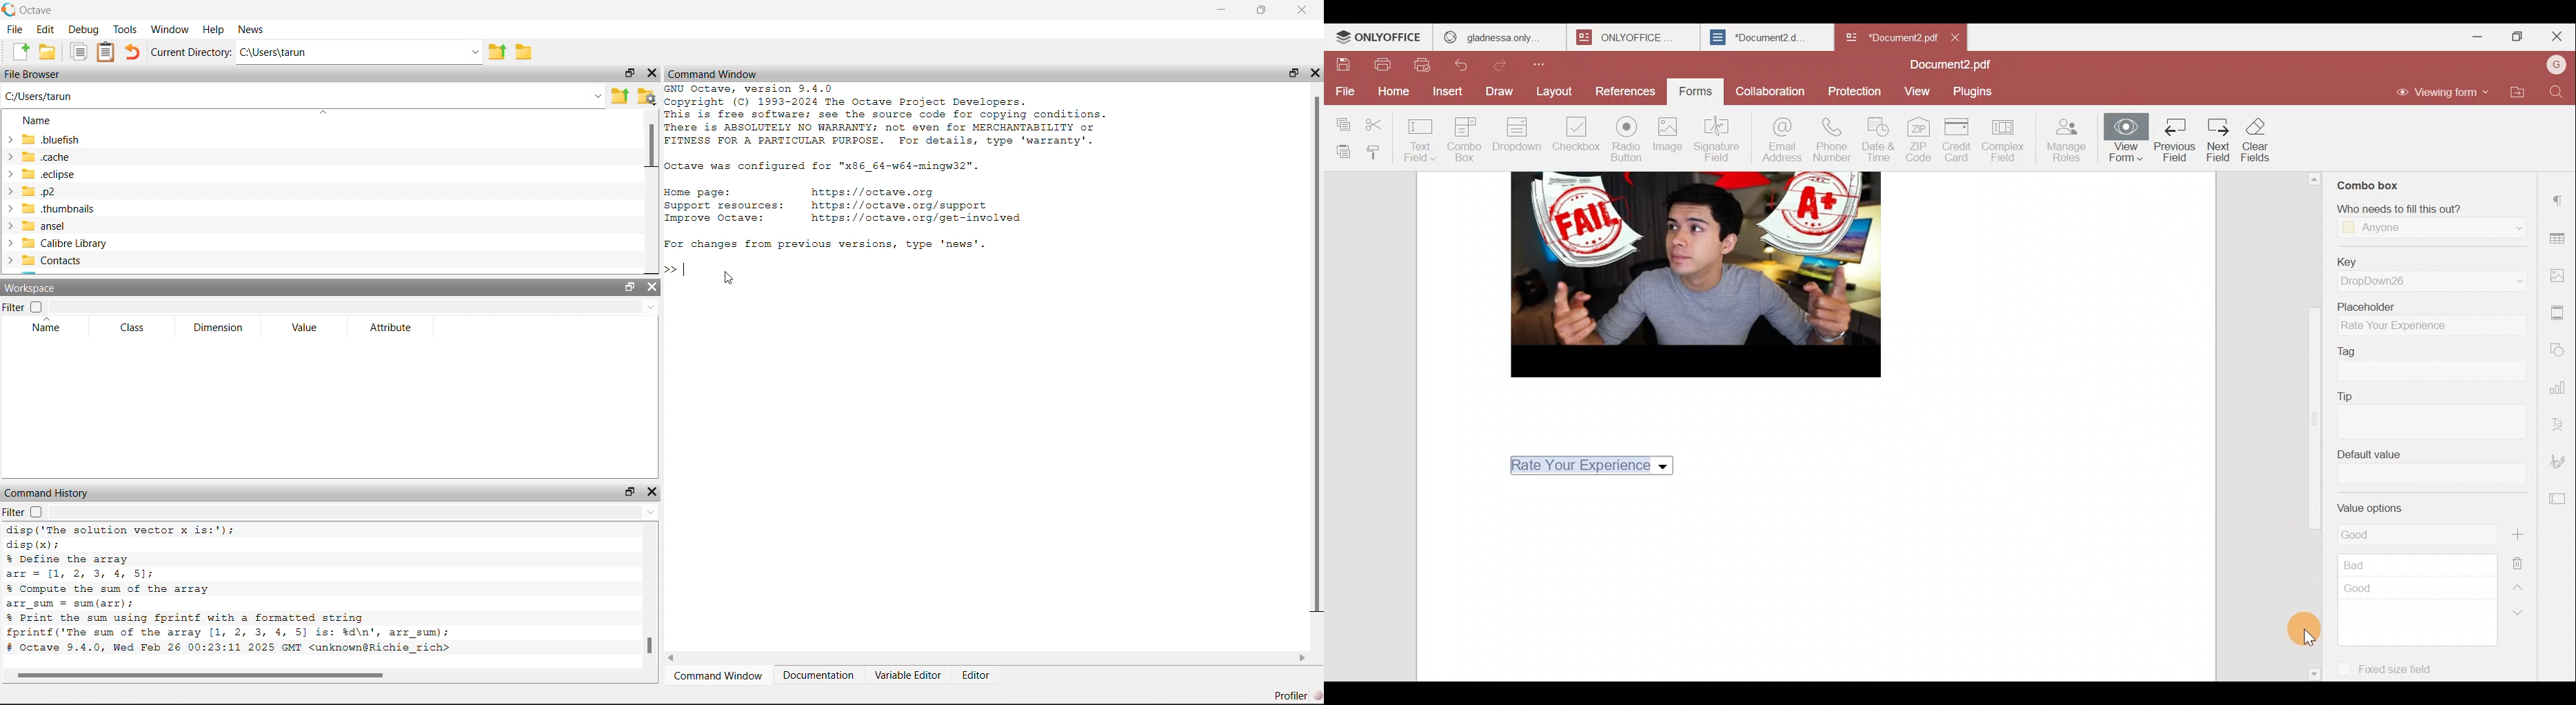 The image size is (2576, 728). I want to click on Next
Field, so click(2220, 142).